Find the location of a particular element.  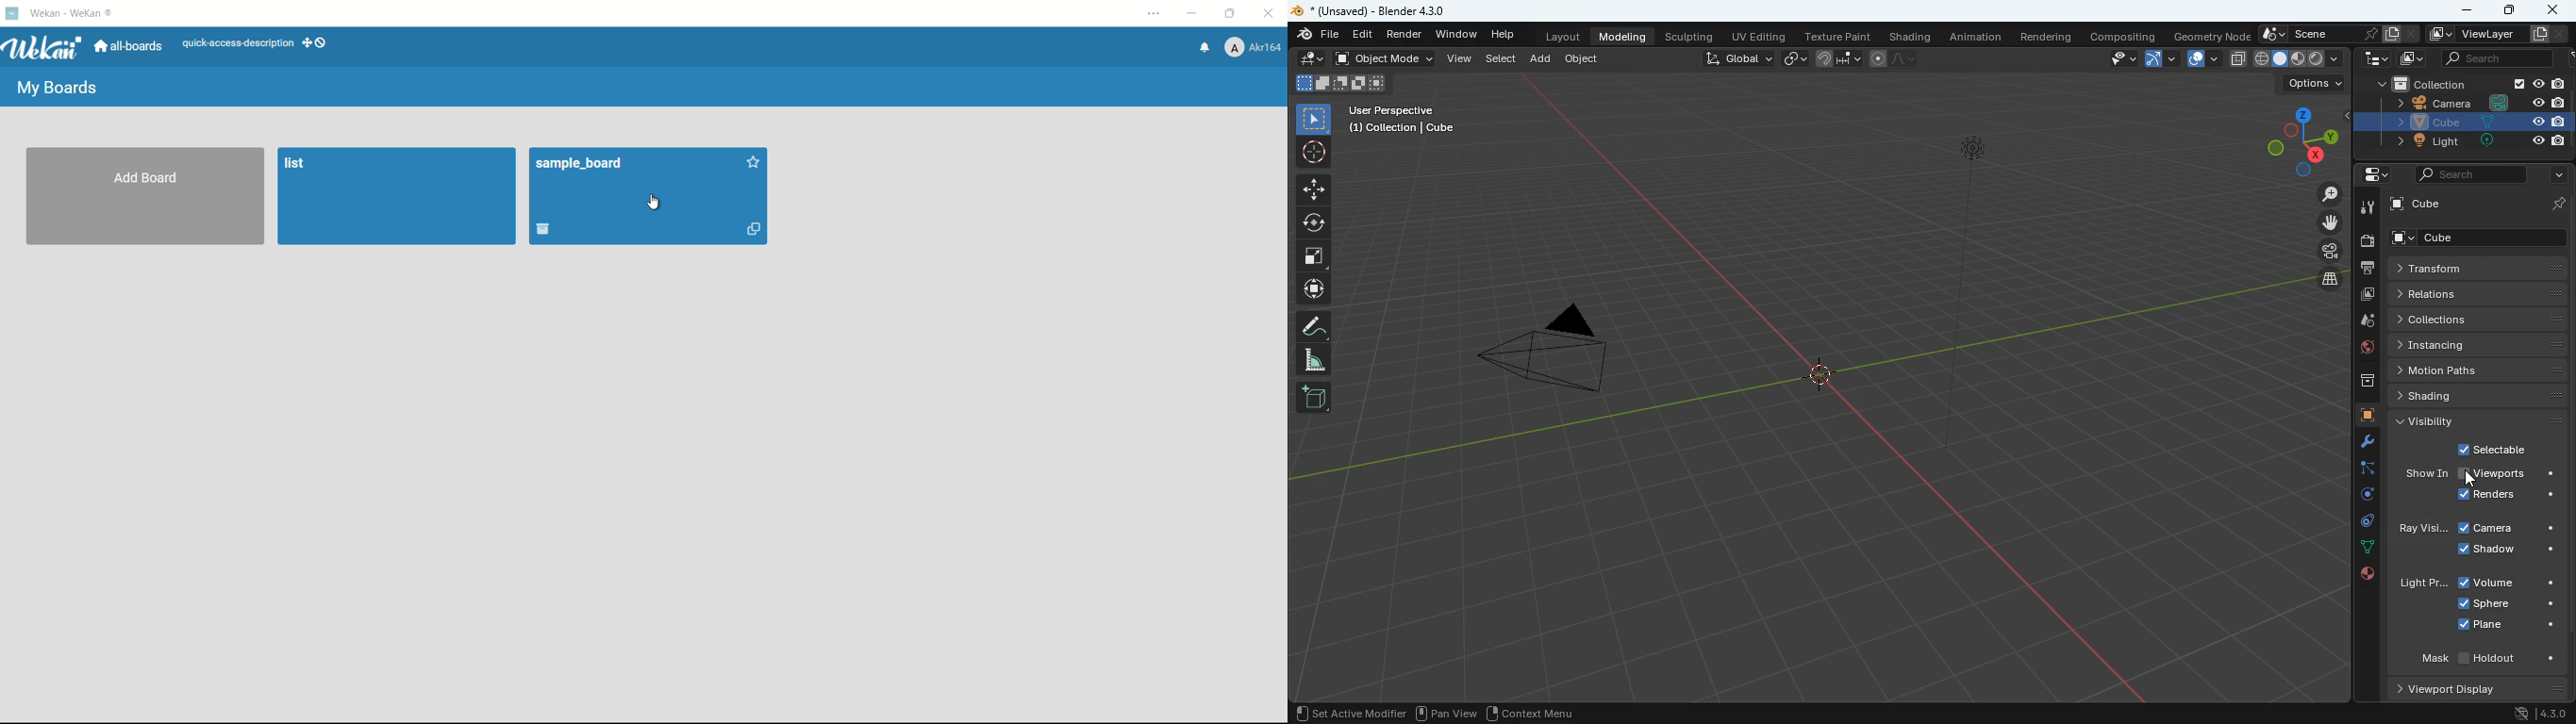

dimensions is located at coordinates (2299, 140).